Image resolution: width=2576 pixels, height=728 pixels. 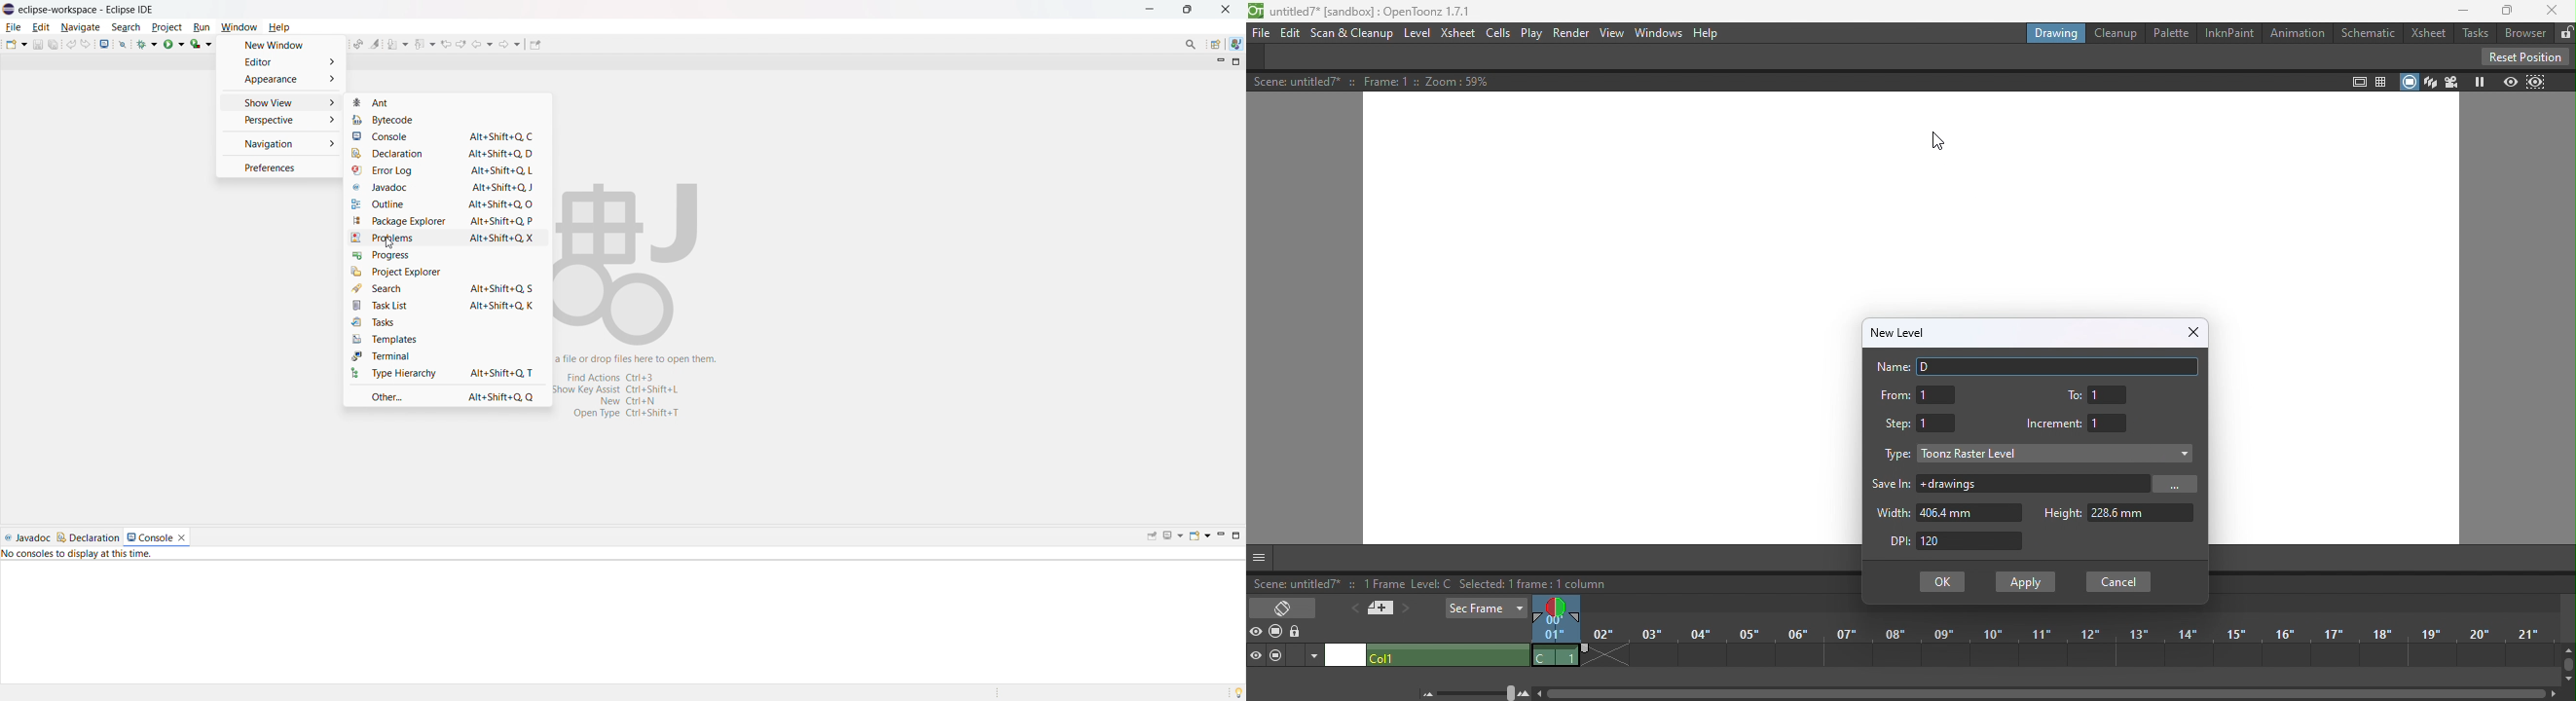 I want to click on coverage, so click(x=202, y=43).